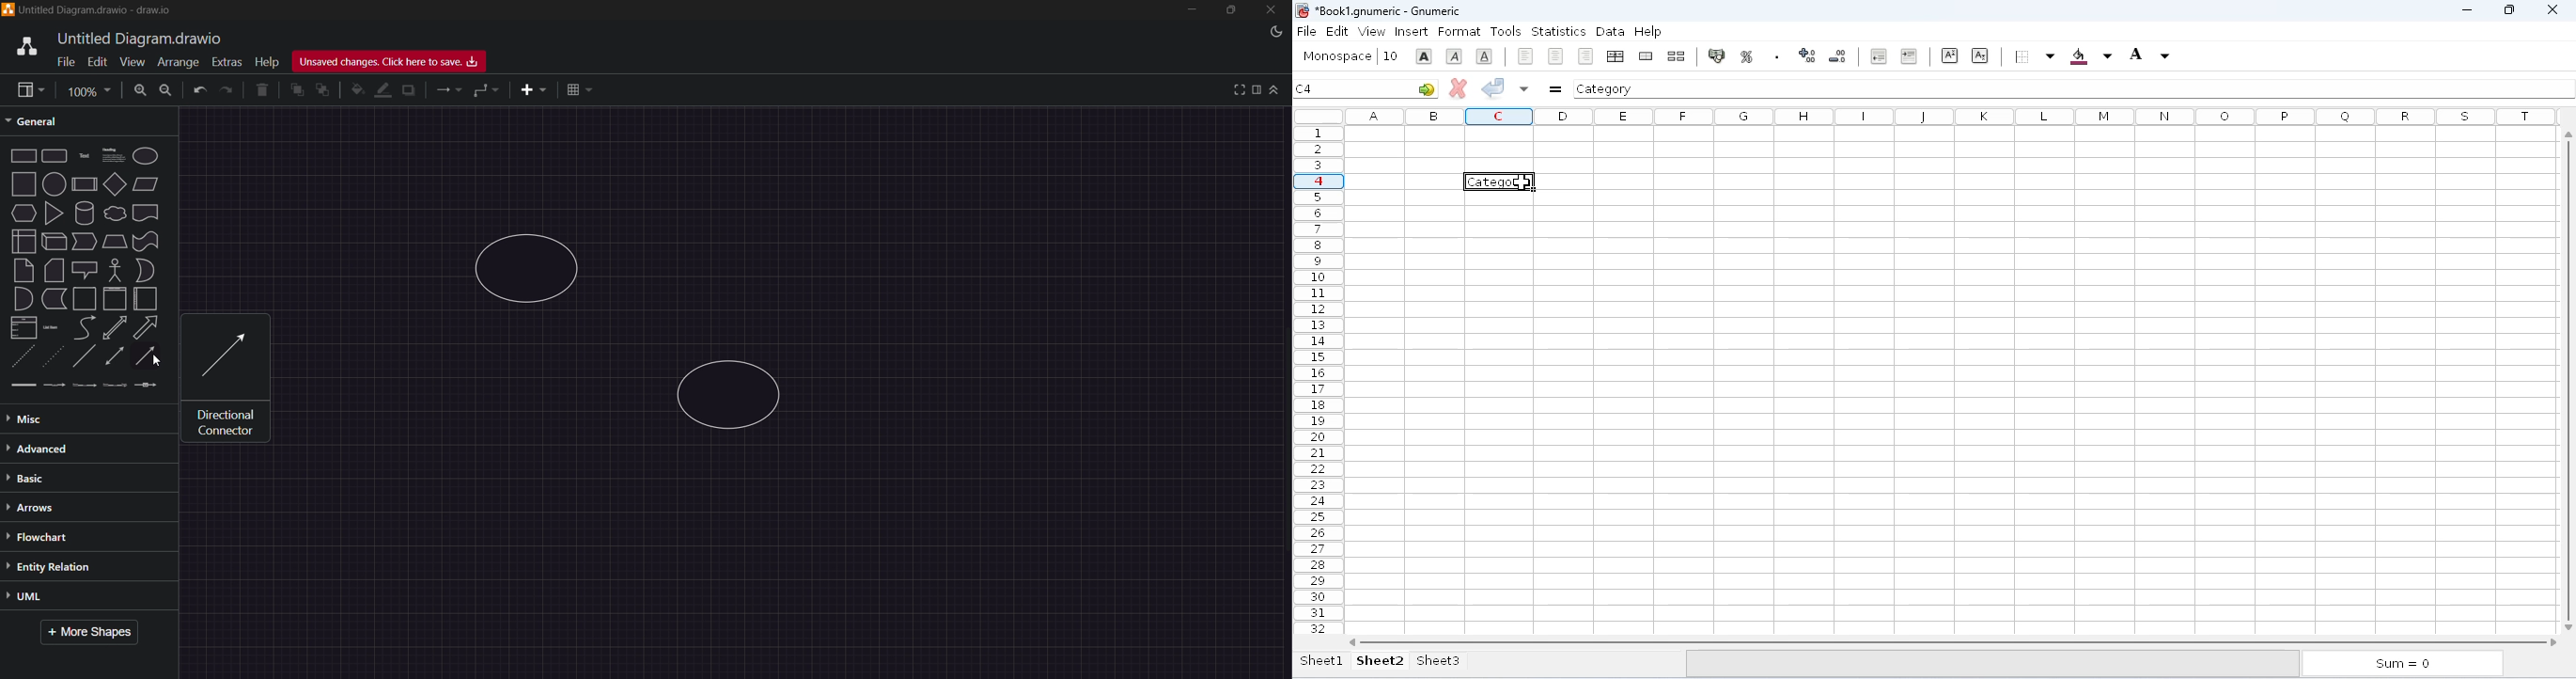  What do you see at coordinates (1556, 56) in the screenshot?
I see `center horizontally` at bounding box center [1556, 56].